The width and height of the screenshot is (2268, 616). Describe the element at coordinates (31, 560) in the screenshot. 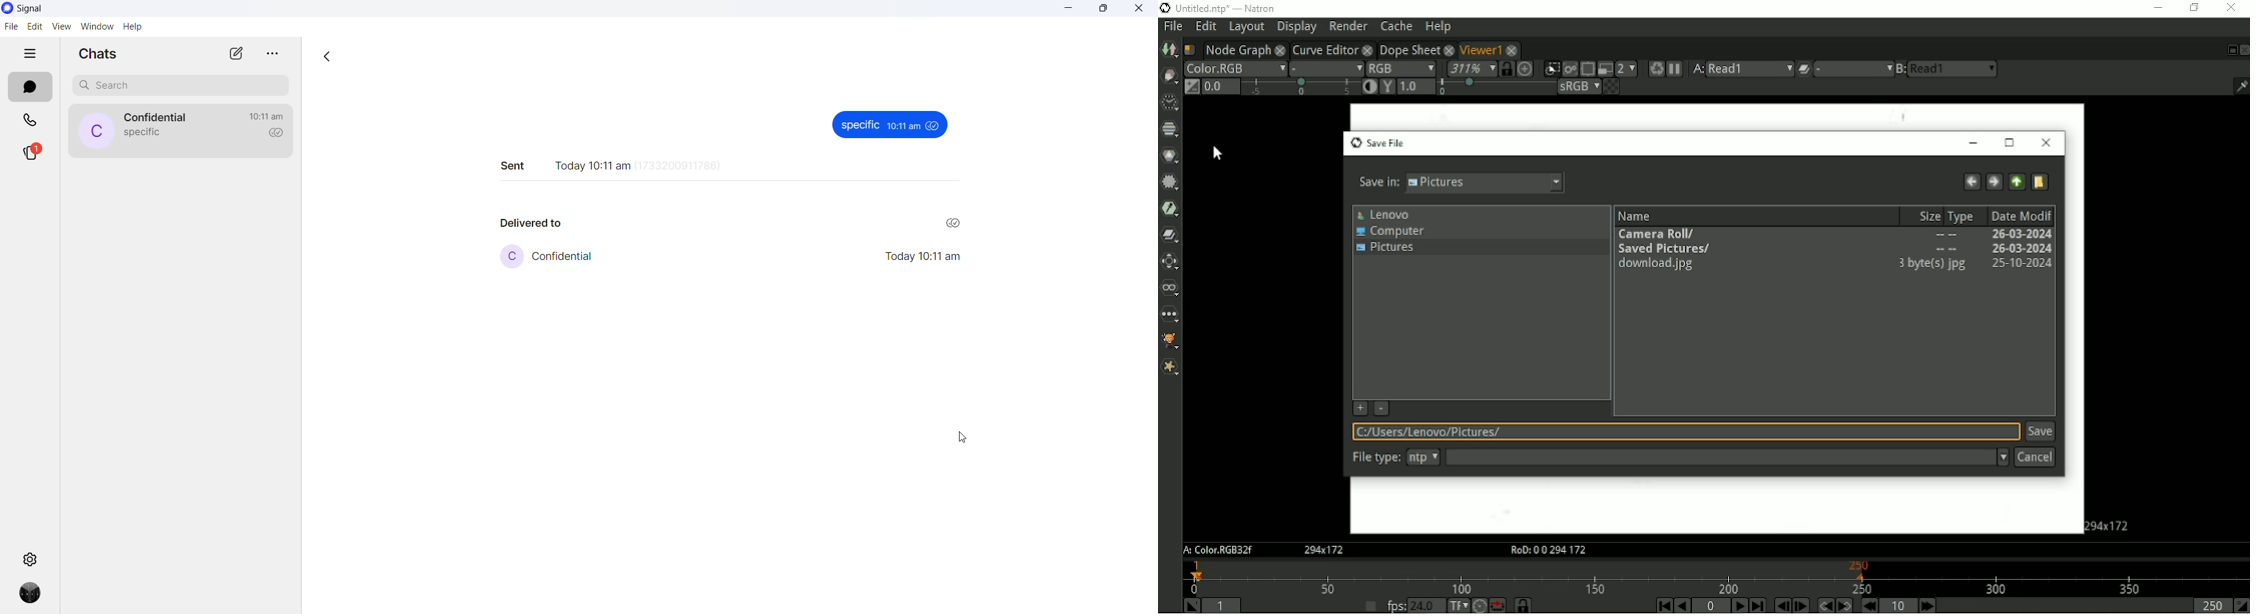

I see `settings` at that location.